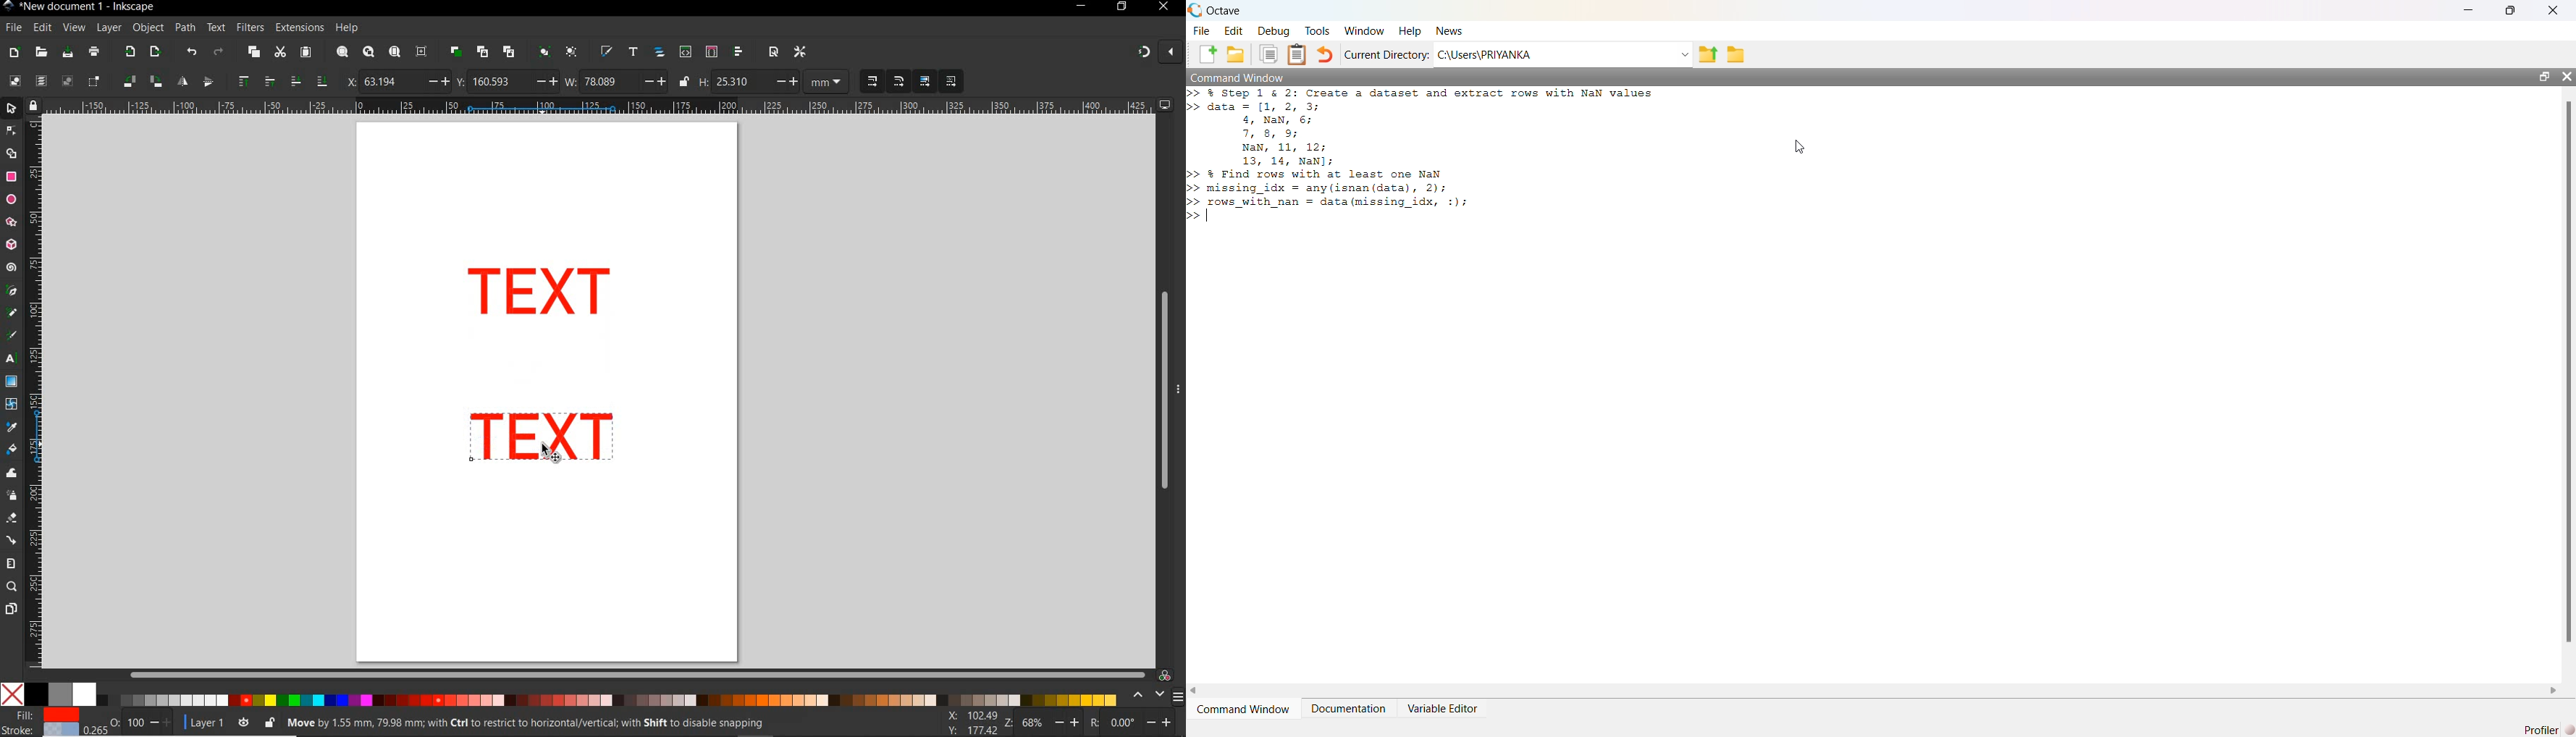 This screenshot has height=756, width=2576. I want to click on redo, so click(218, 52).